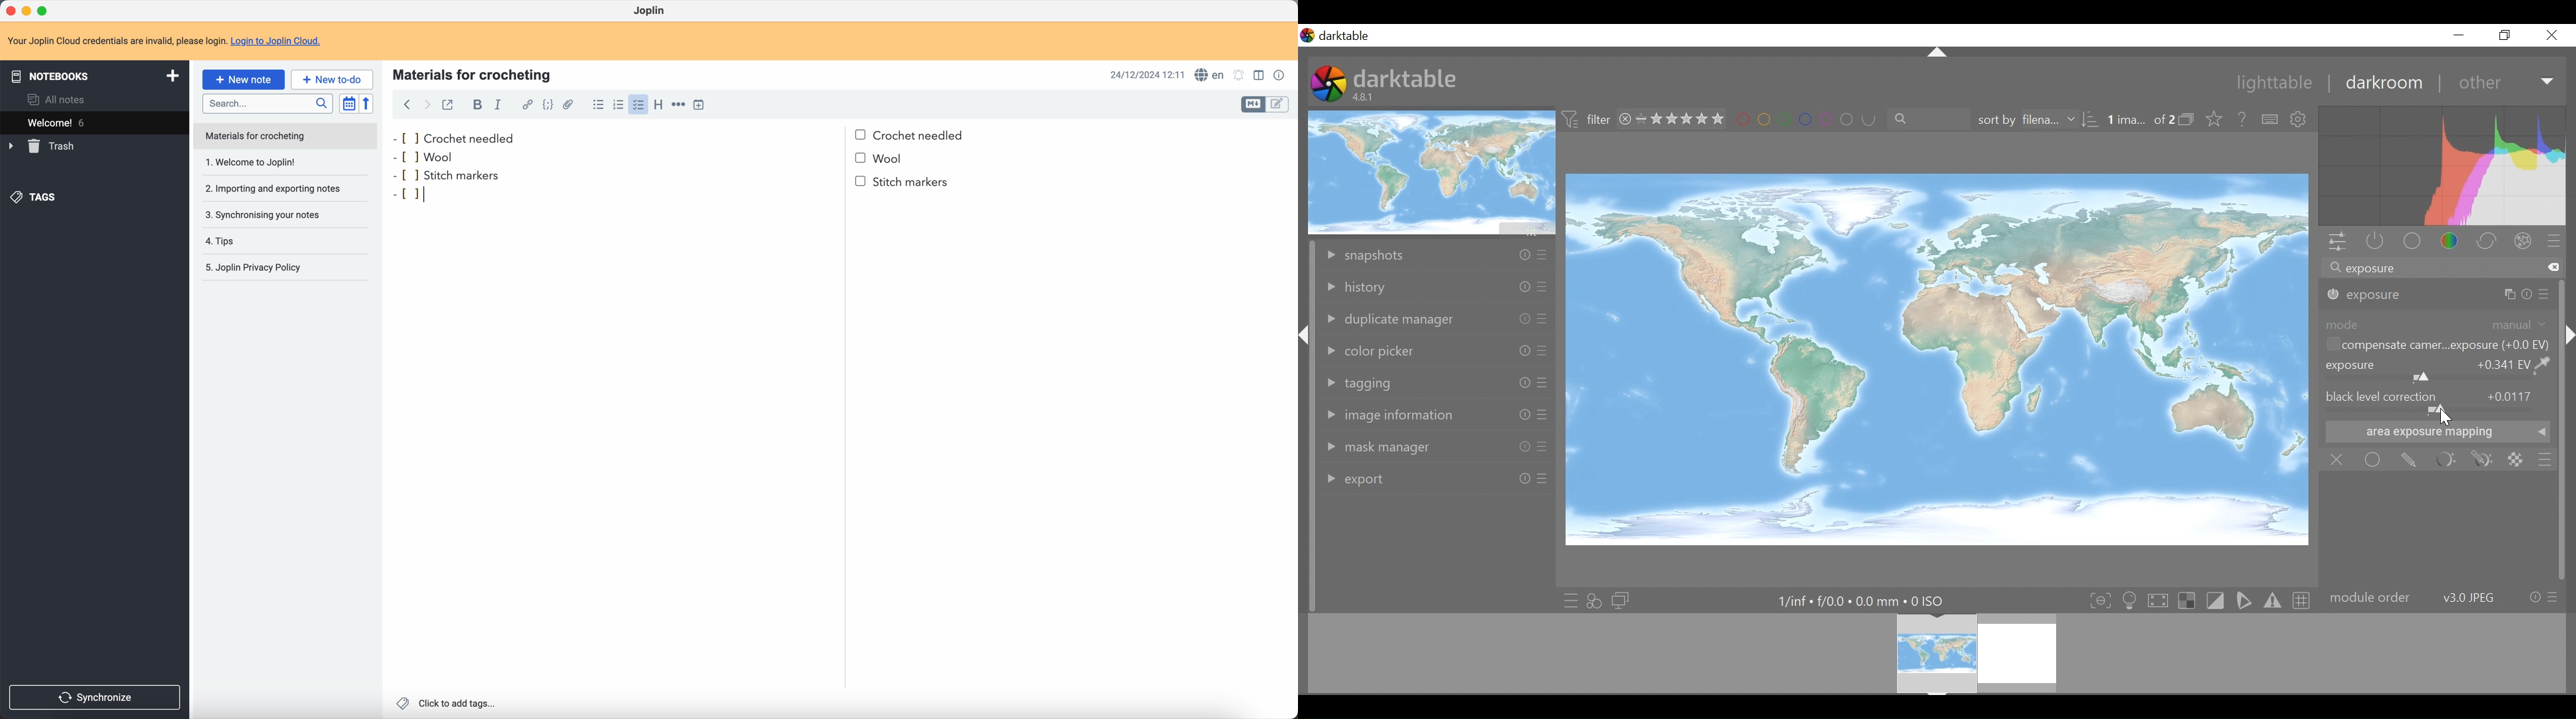 The width and height of the screenshot is (2576, 728). What do you see at coordinates (2427, 417) in the screenshot?
I see `adjust the exposure correction tooltip` at bounding box center [2427, 417].